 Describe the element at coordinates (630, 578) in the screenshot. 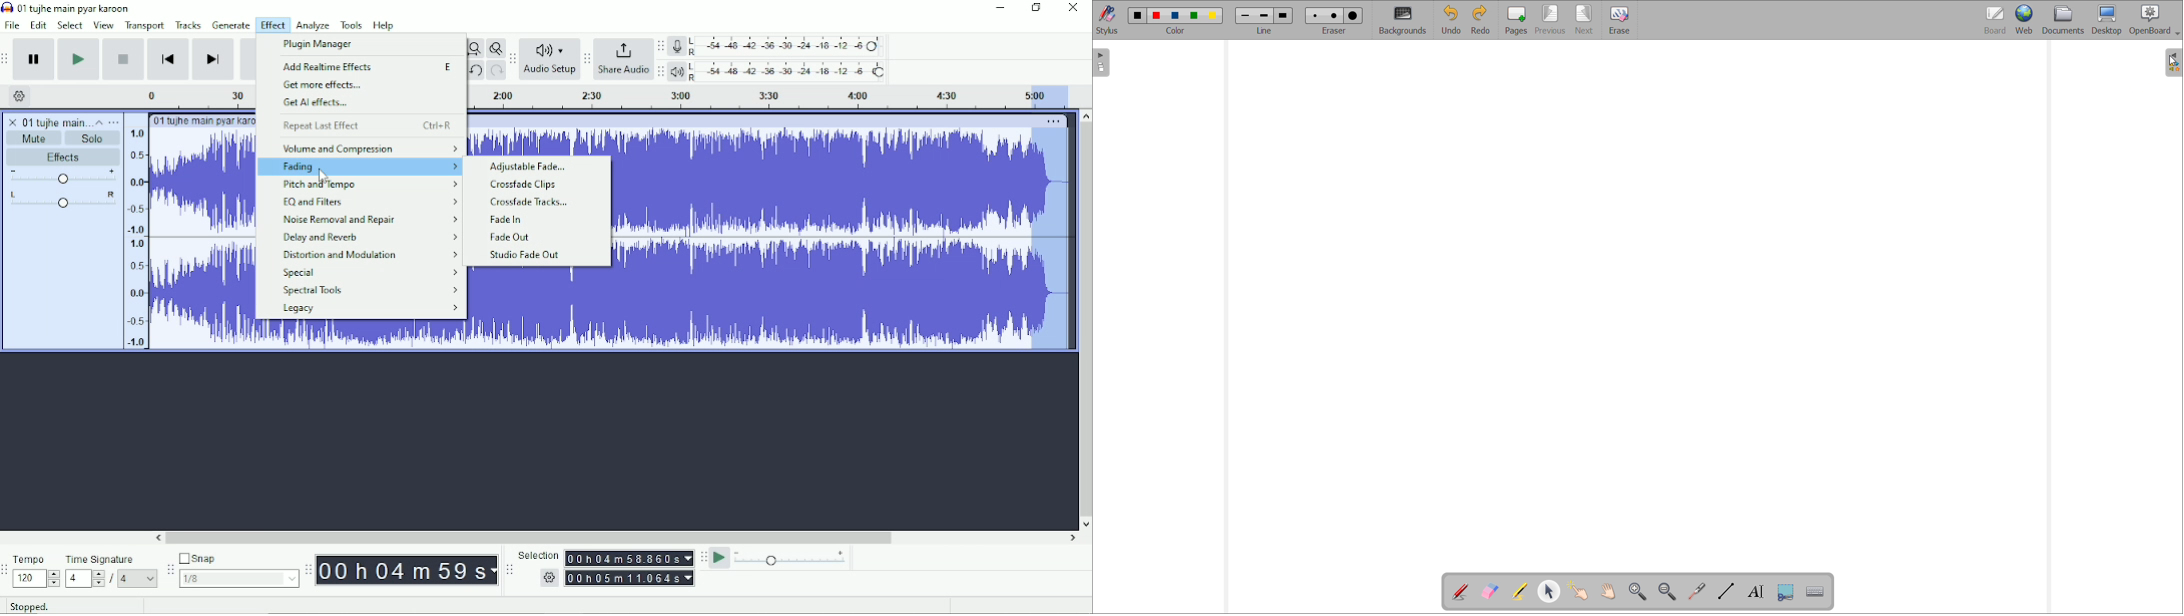

I see `00h00m00.000s` at that location.